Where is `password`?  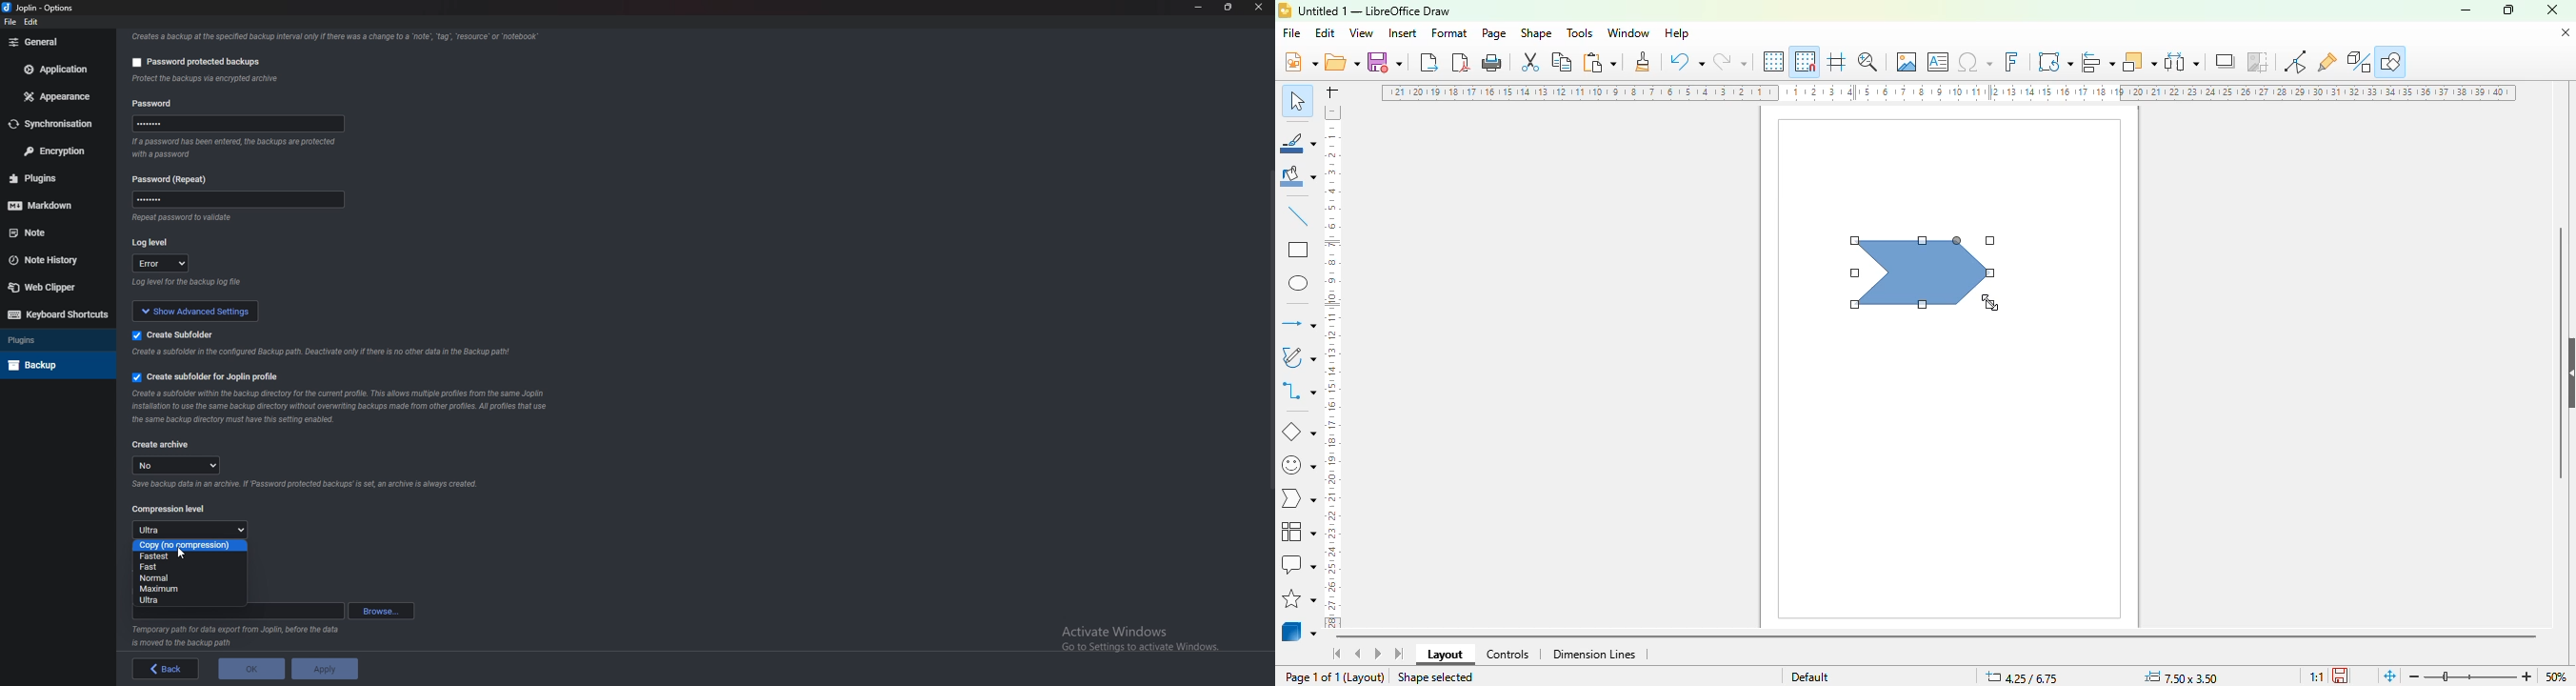
password is located at coordinates (155, 102).